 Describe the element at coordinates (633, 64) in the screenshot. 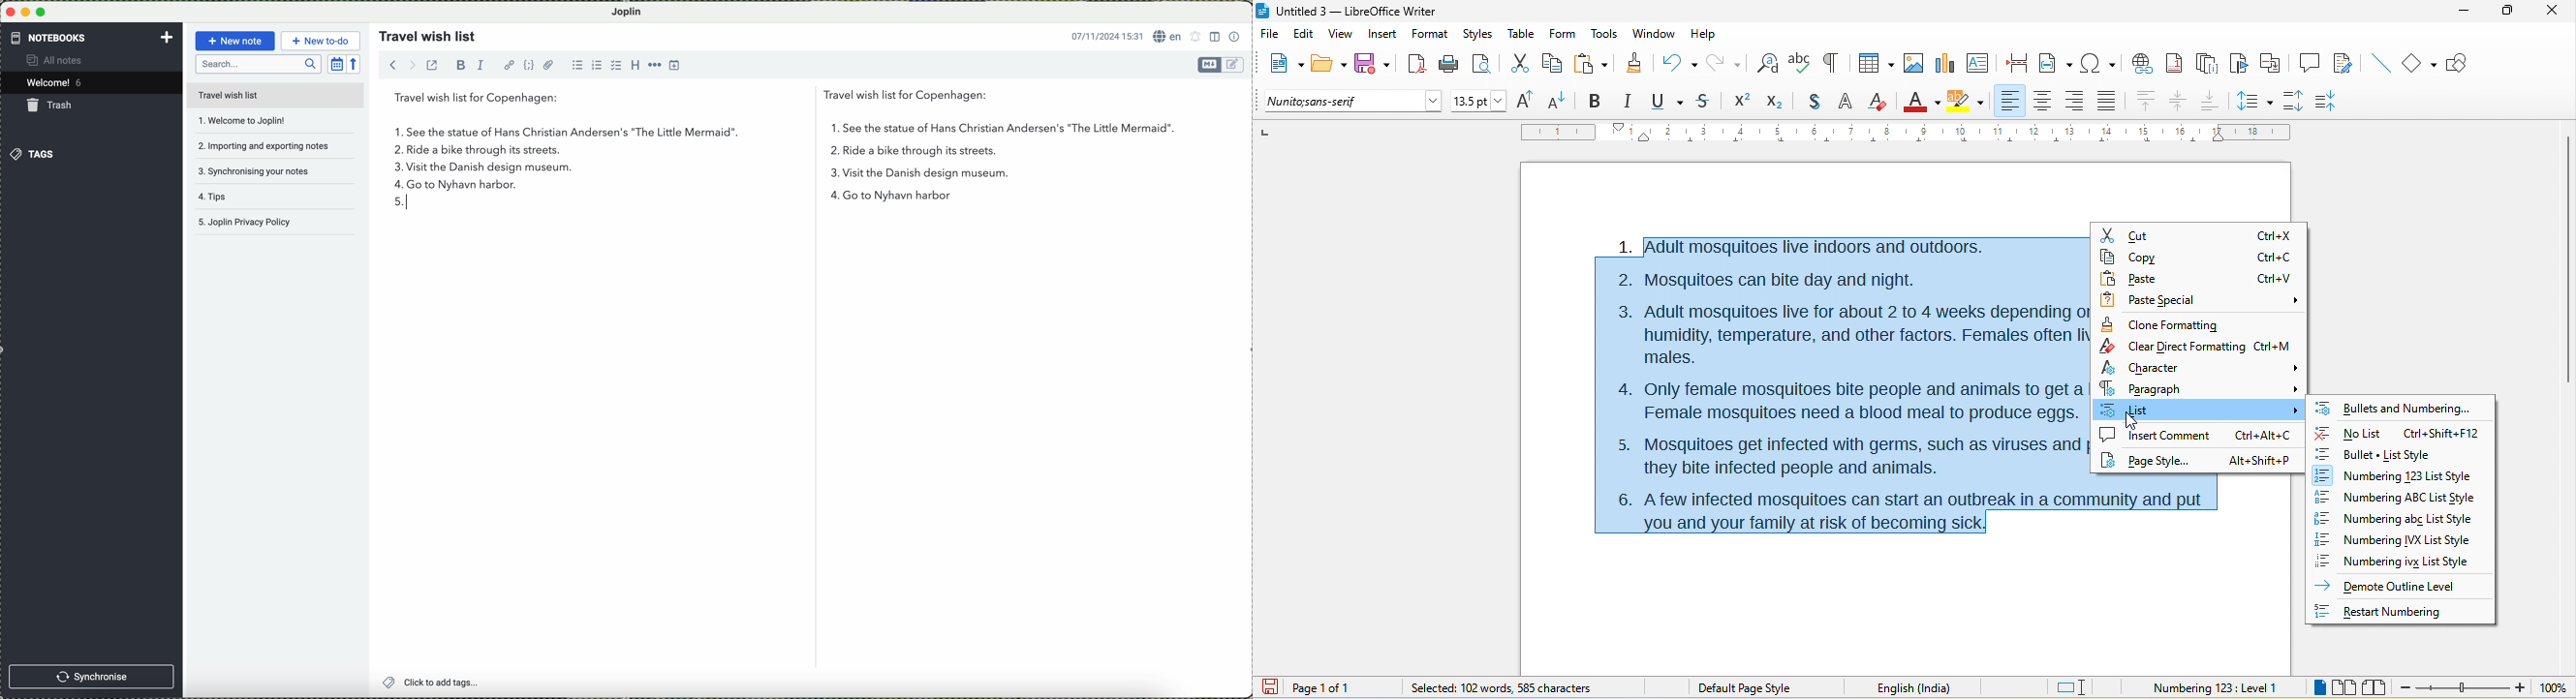

I see `heading` at that location.